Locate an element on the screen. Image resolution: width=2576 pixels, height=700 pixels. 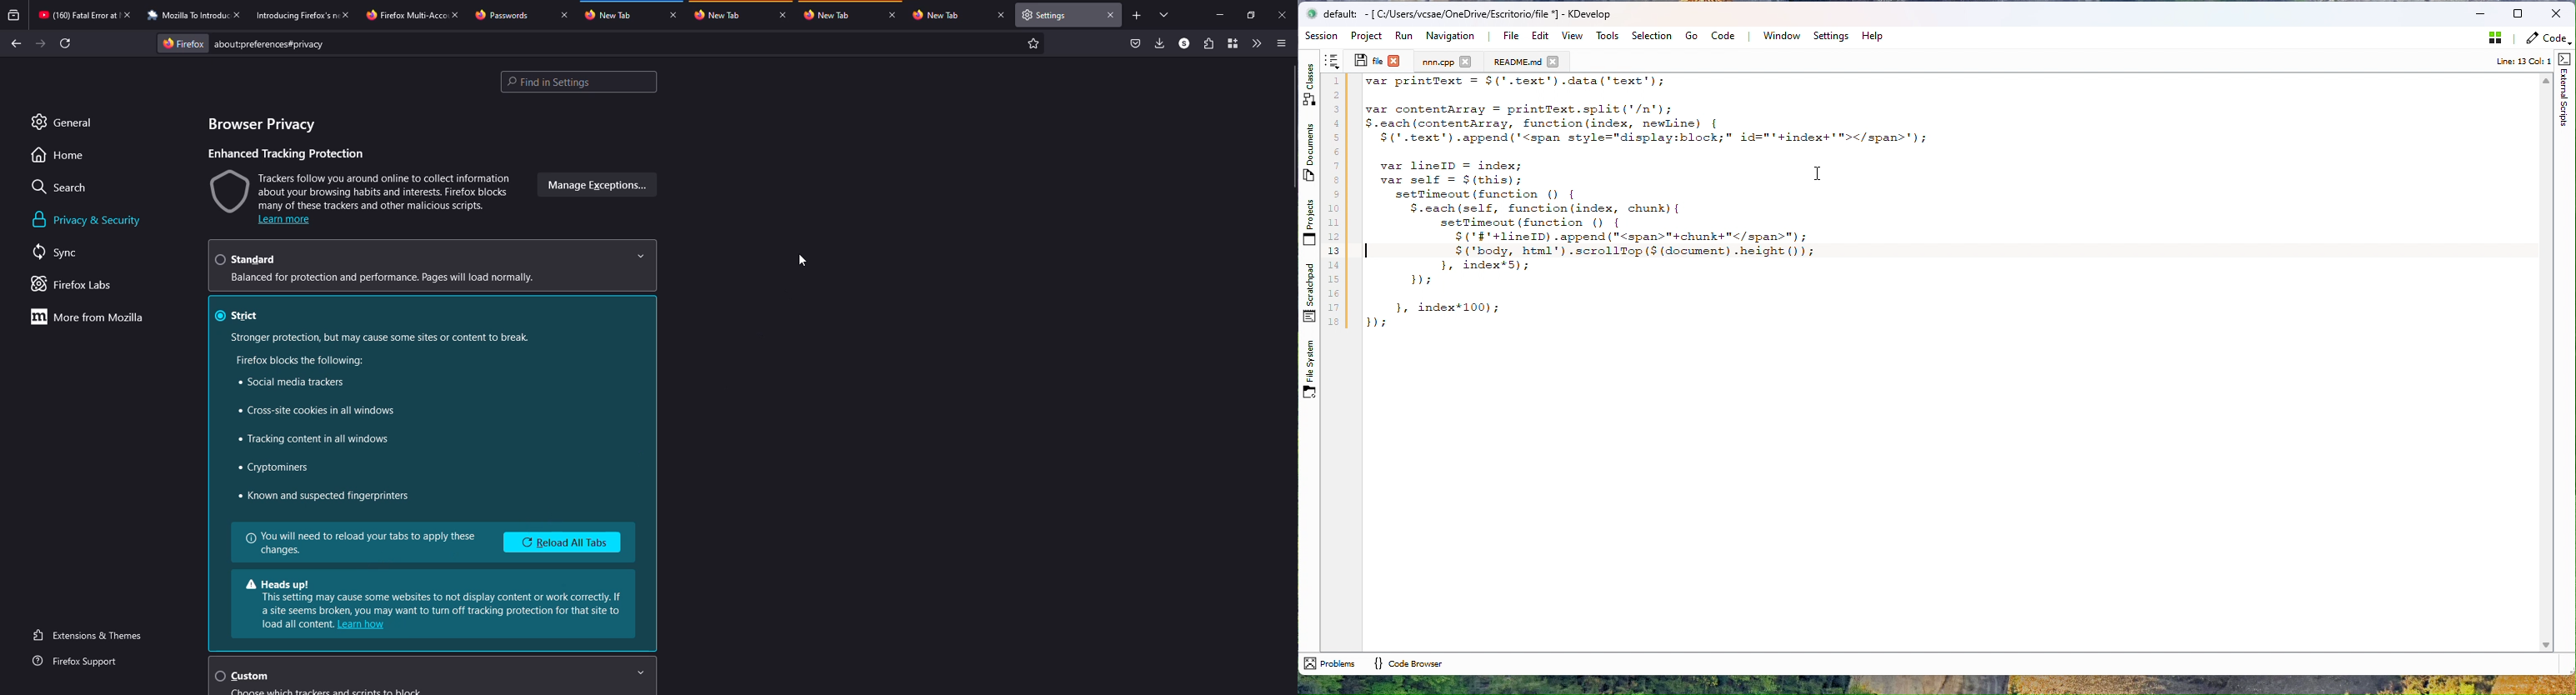
support is located at coordinates (82, 663).